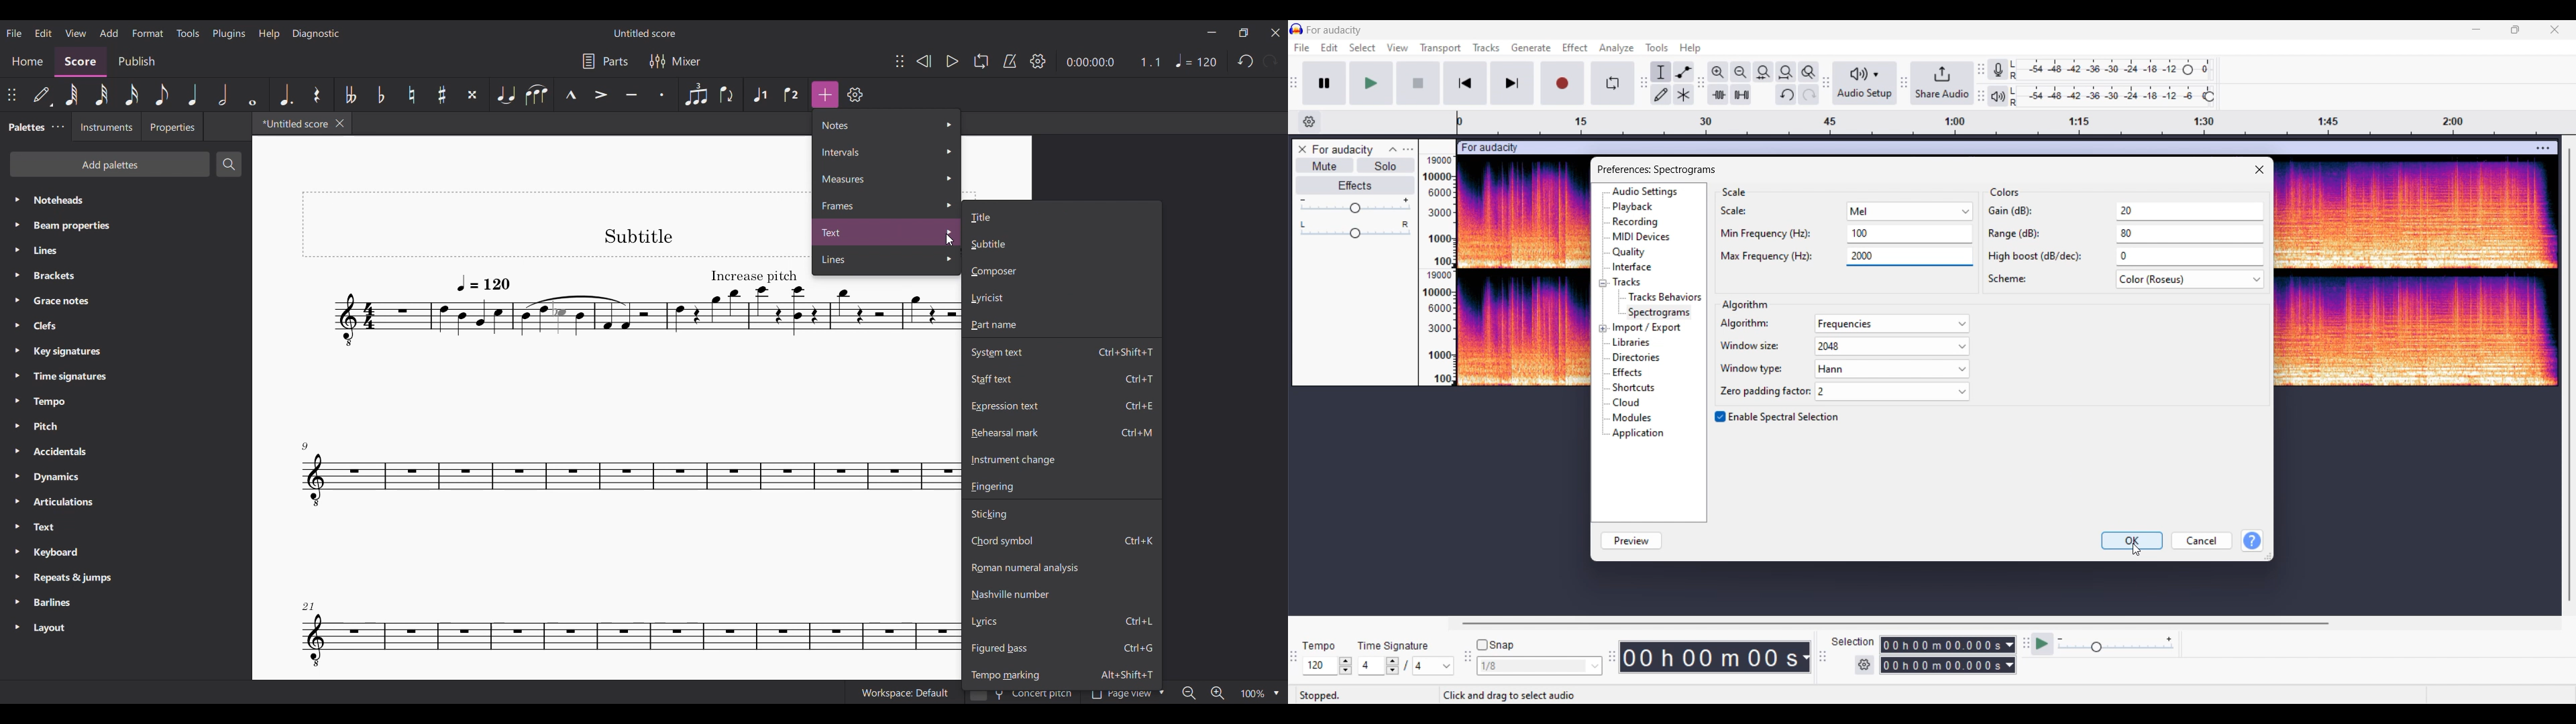 The height and width of the screenshot is (728, 2576). I want to click on Flip direction, so click(729, 95).